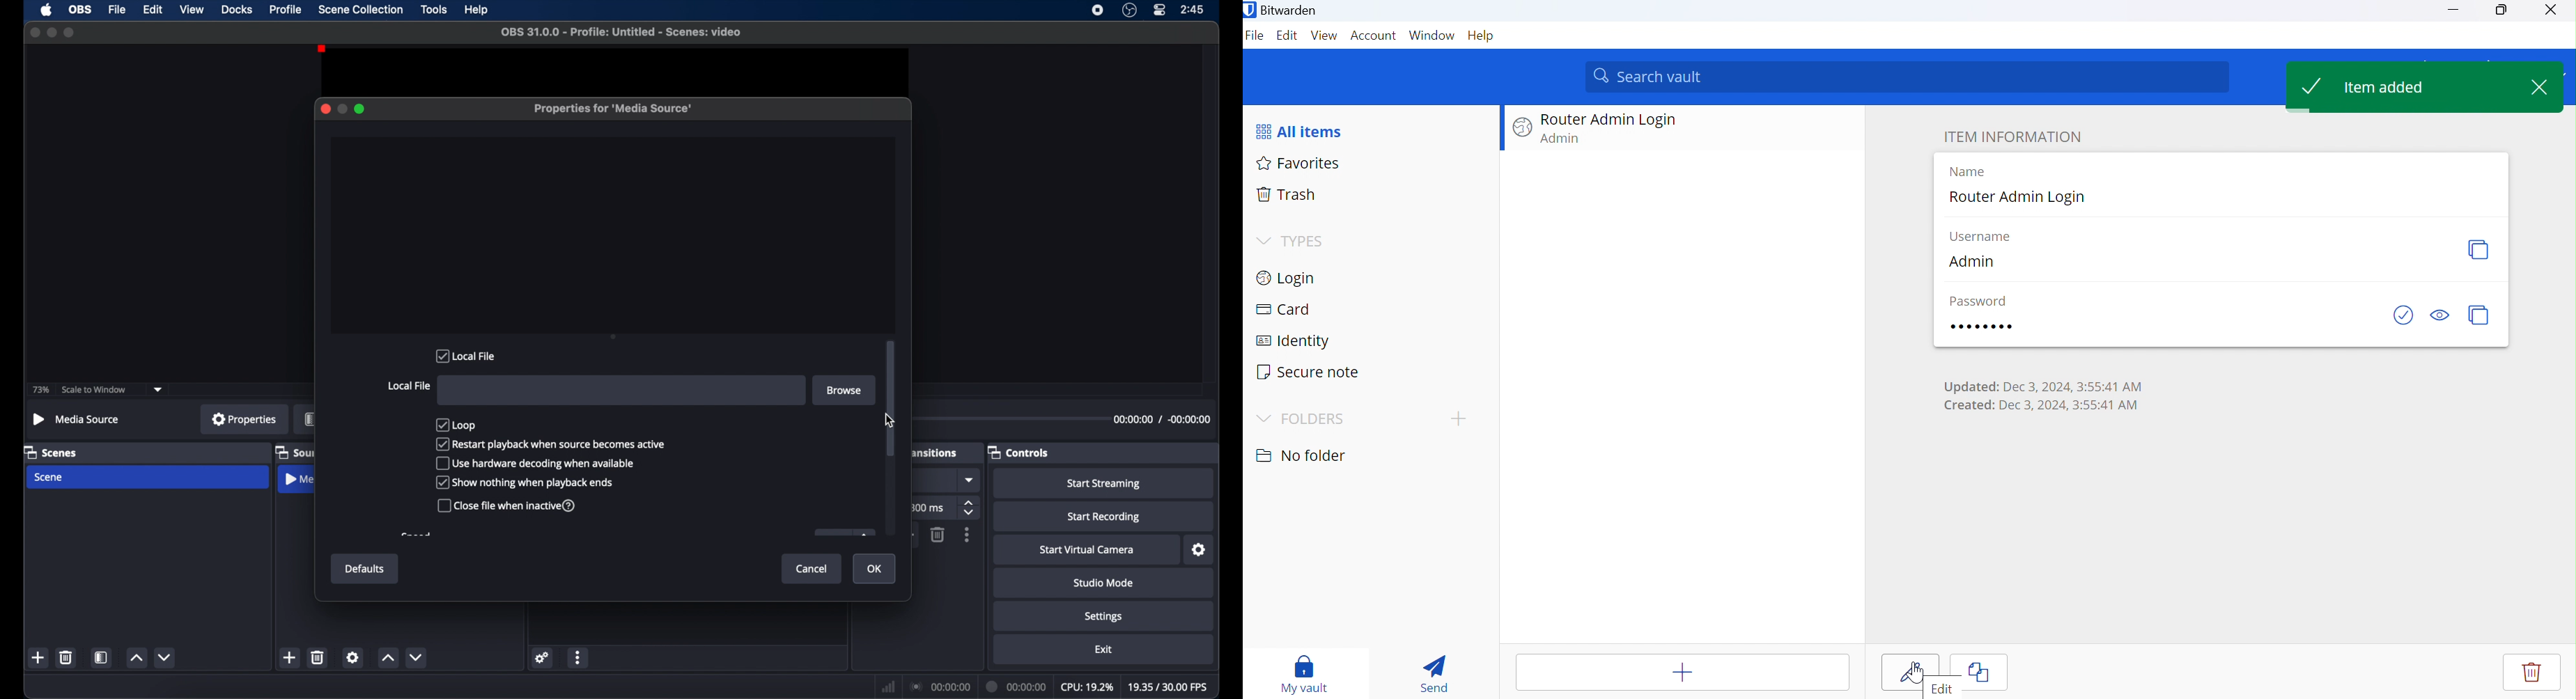 This screenshot has height=700, width=2576. Describe the element at coordinates (1682, 673) in the screenshot. I see `add items` at that location.